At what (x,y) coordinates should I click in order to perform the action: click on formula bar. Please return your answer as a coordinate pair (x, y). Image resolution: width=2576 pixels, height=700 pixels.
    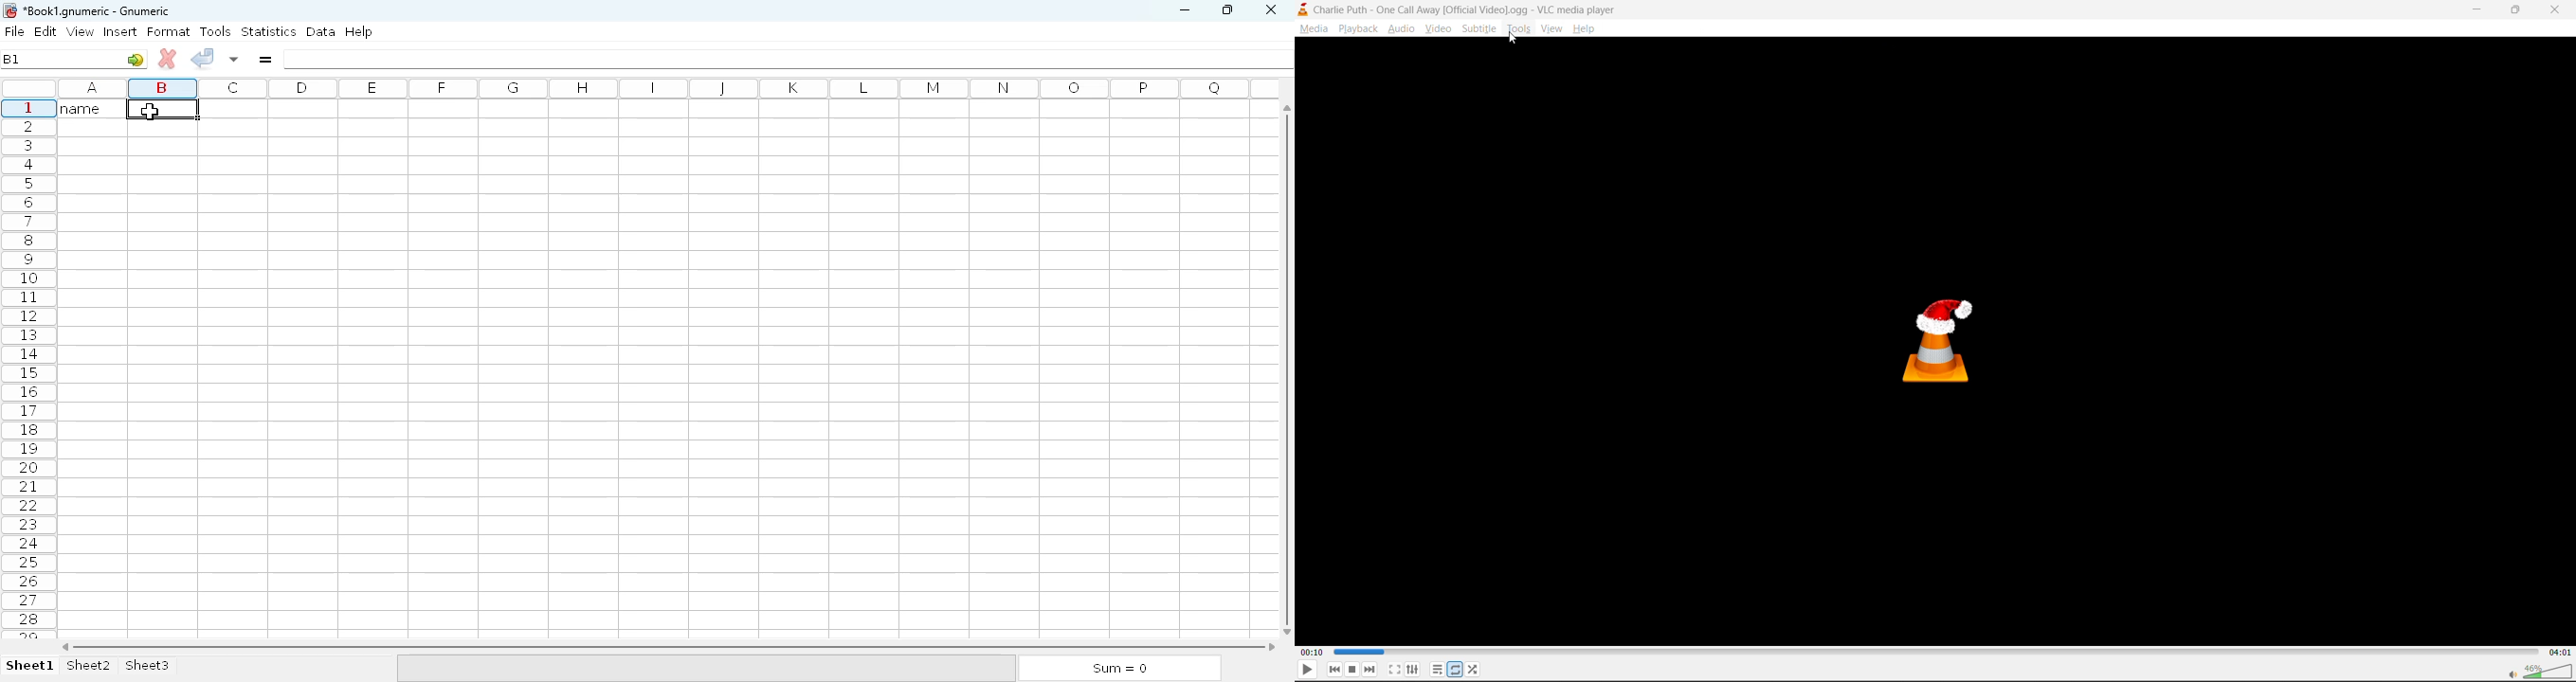
    Looking at the image, I should click on (789, 59).